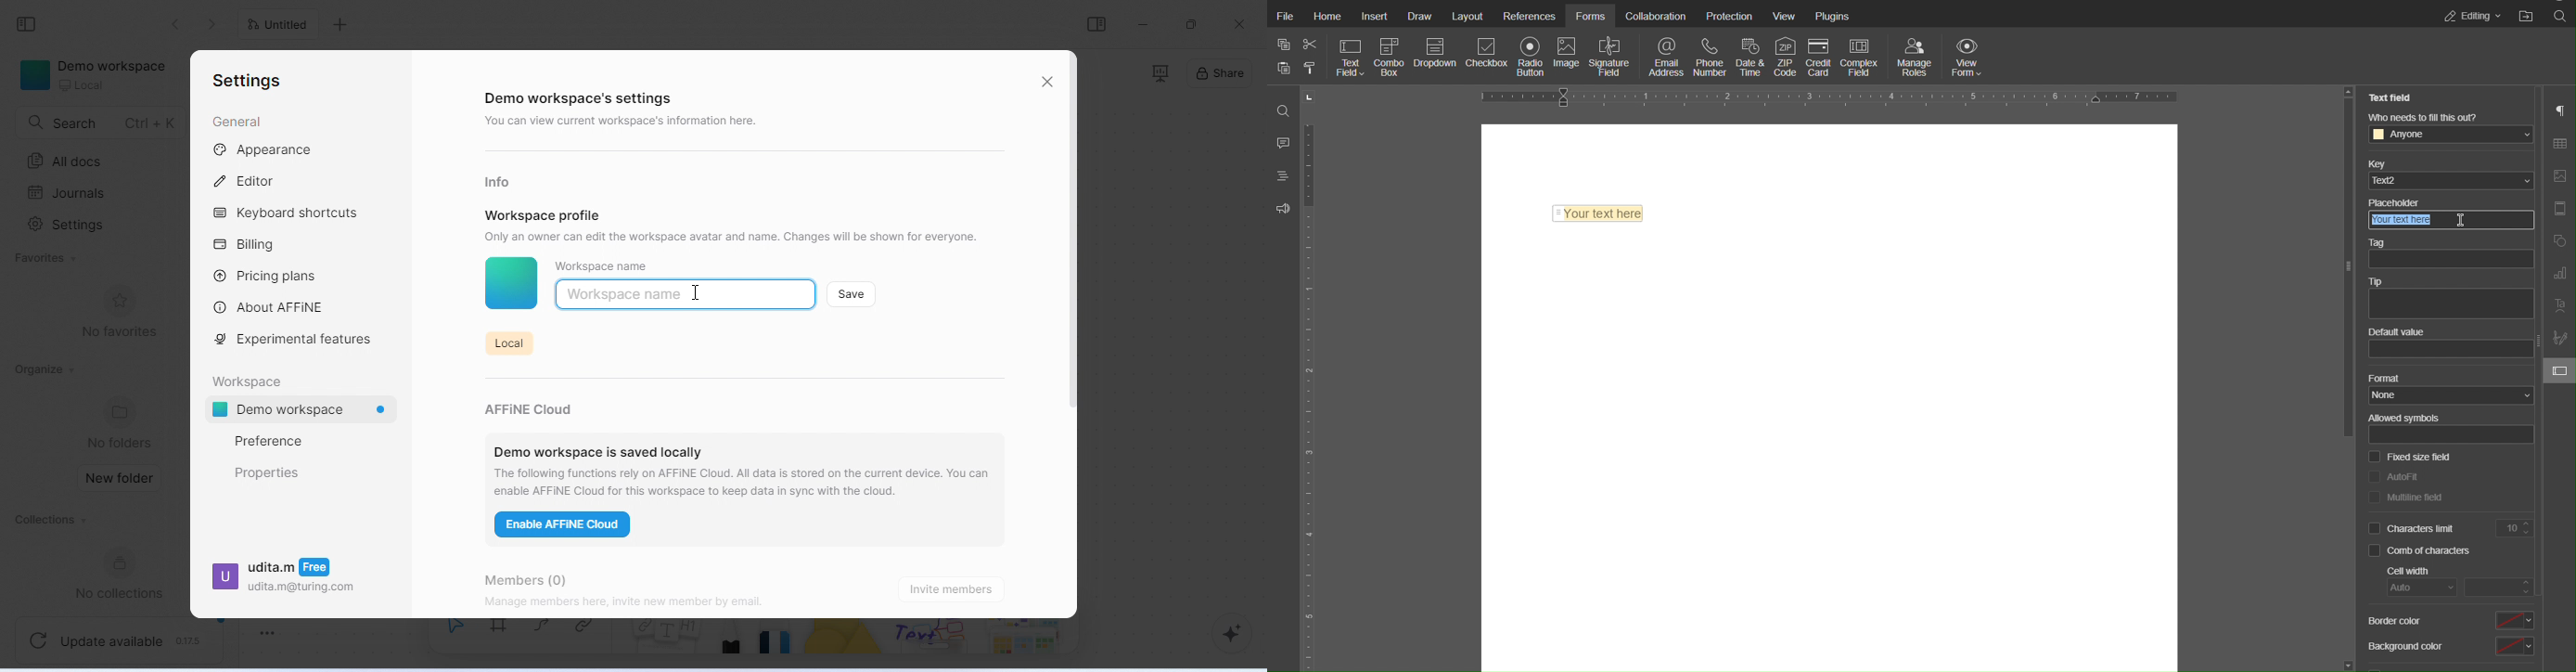  What do you see at coordinates (2341, 267) in the screenshot?
I see `` at bounding box center [2341, 267].